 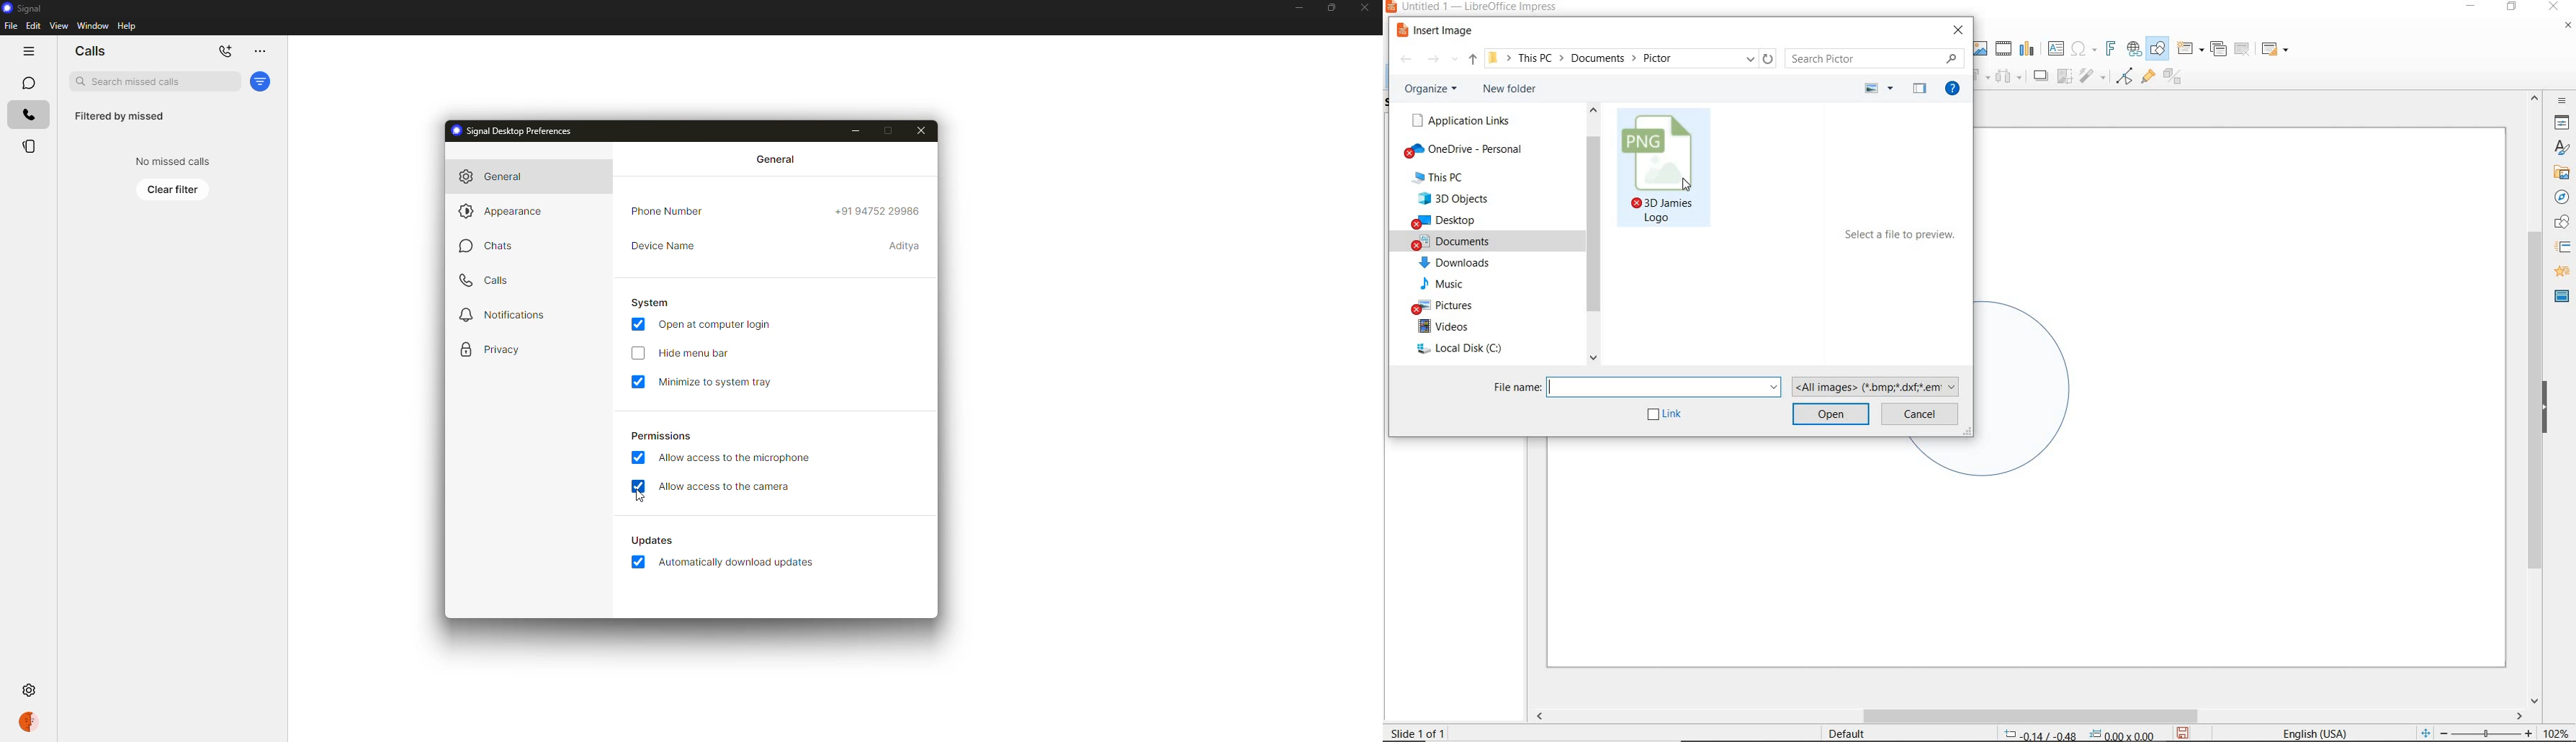 What do you see at coordinates (1630, 58) in the screenshot?
I see `path` at bounding box center [1630, 58].